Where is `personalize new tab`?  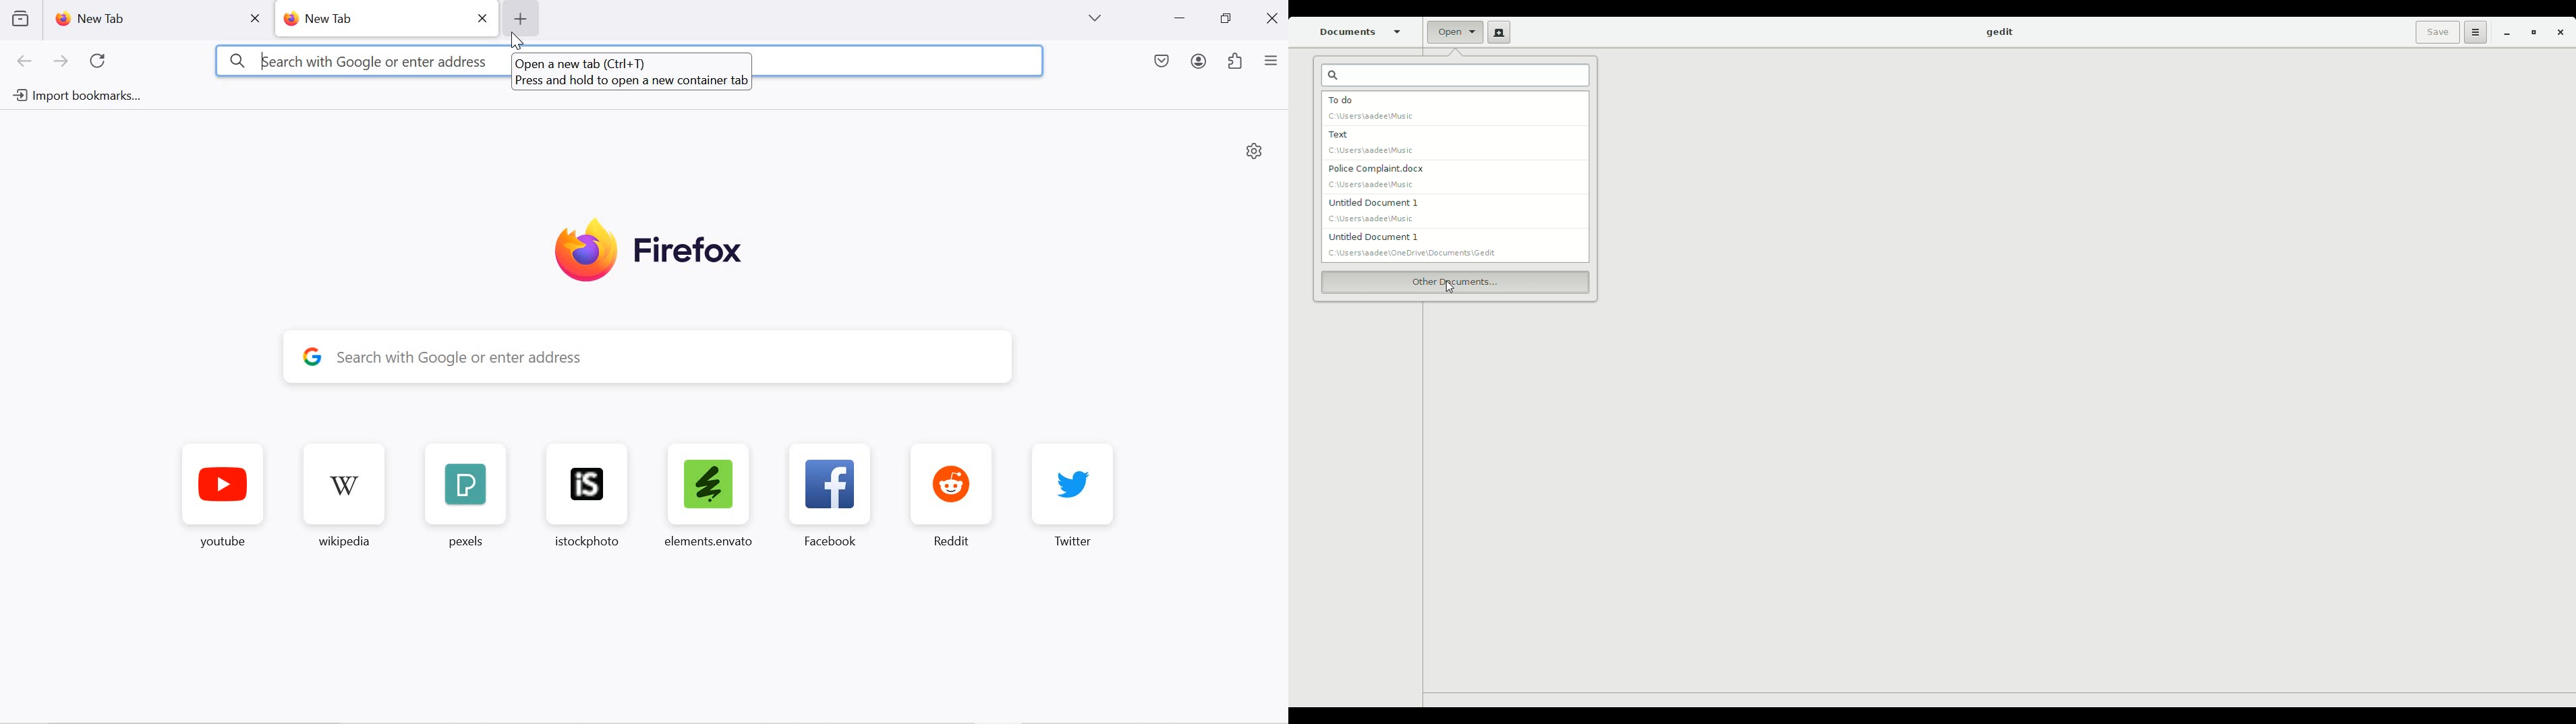
personalize new tab is located at coordinates (1255, 150).